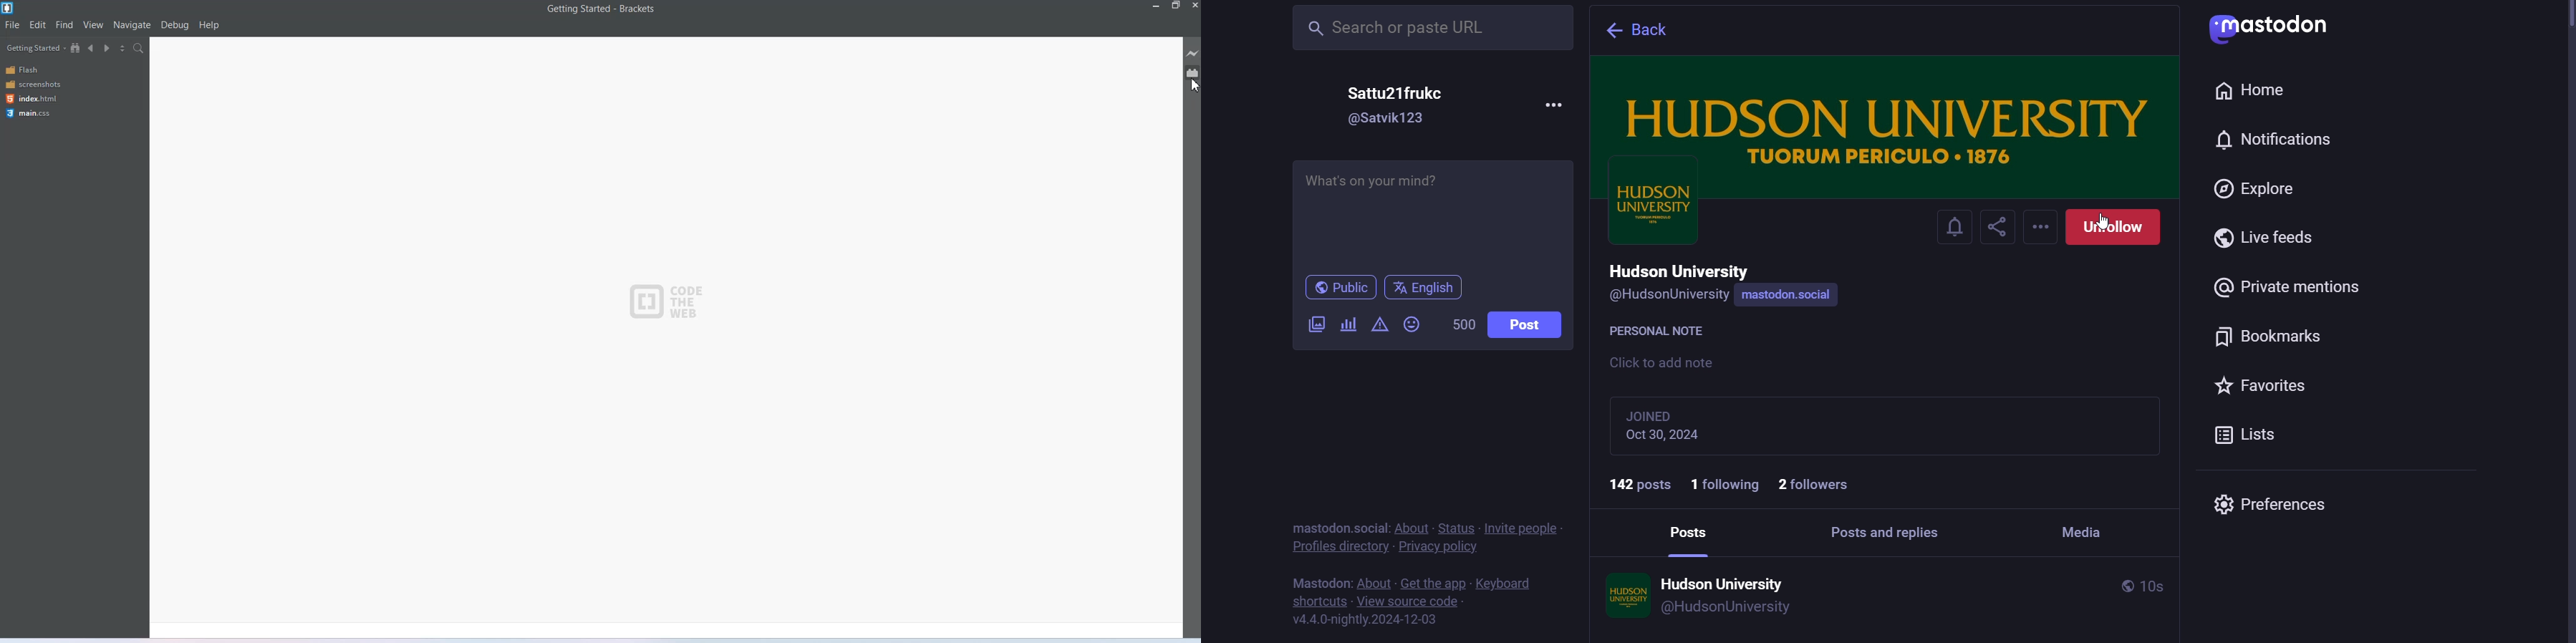 The image size is (2576, 644). What do you see at coordinates (1891, 531) in the screenshot?
I see `posts and replies` at bounding box center [1891, 531].